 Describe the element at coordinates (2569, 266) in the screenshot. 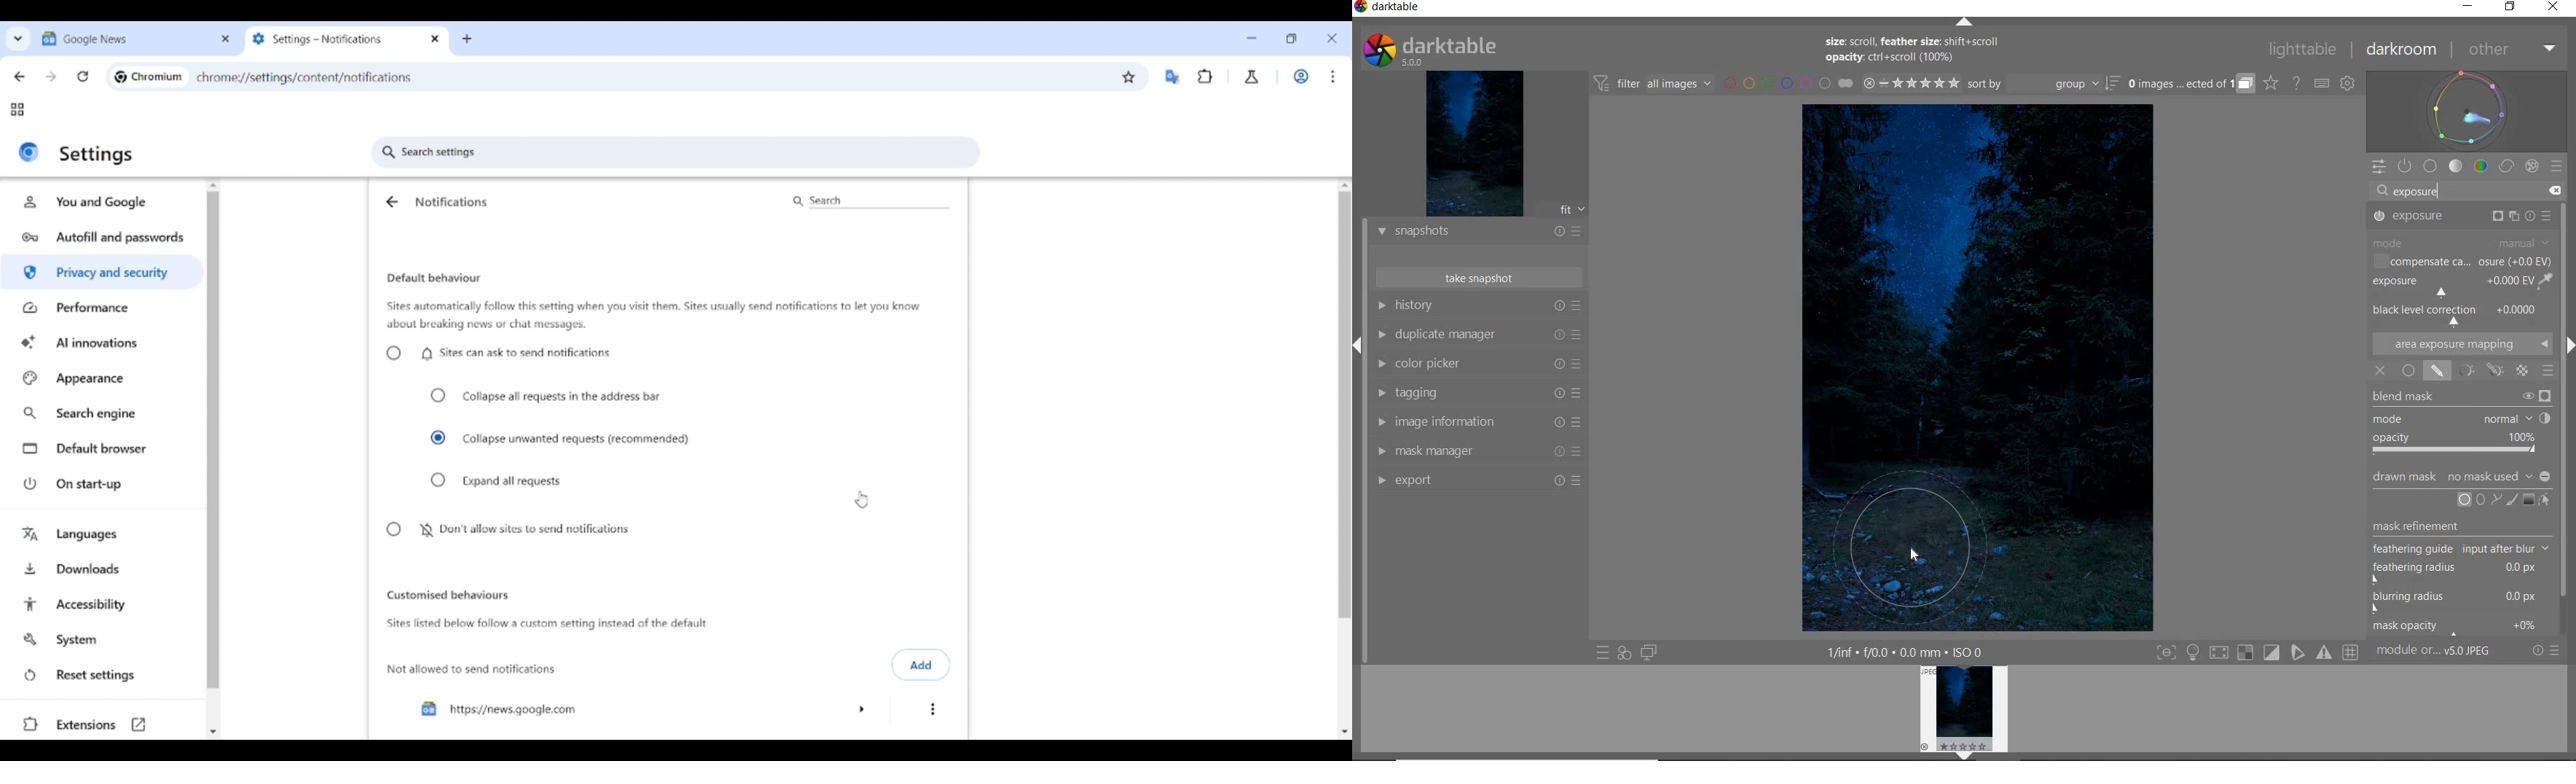

I see `SCROLLBAR` at that location.